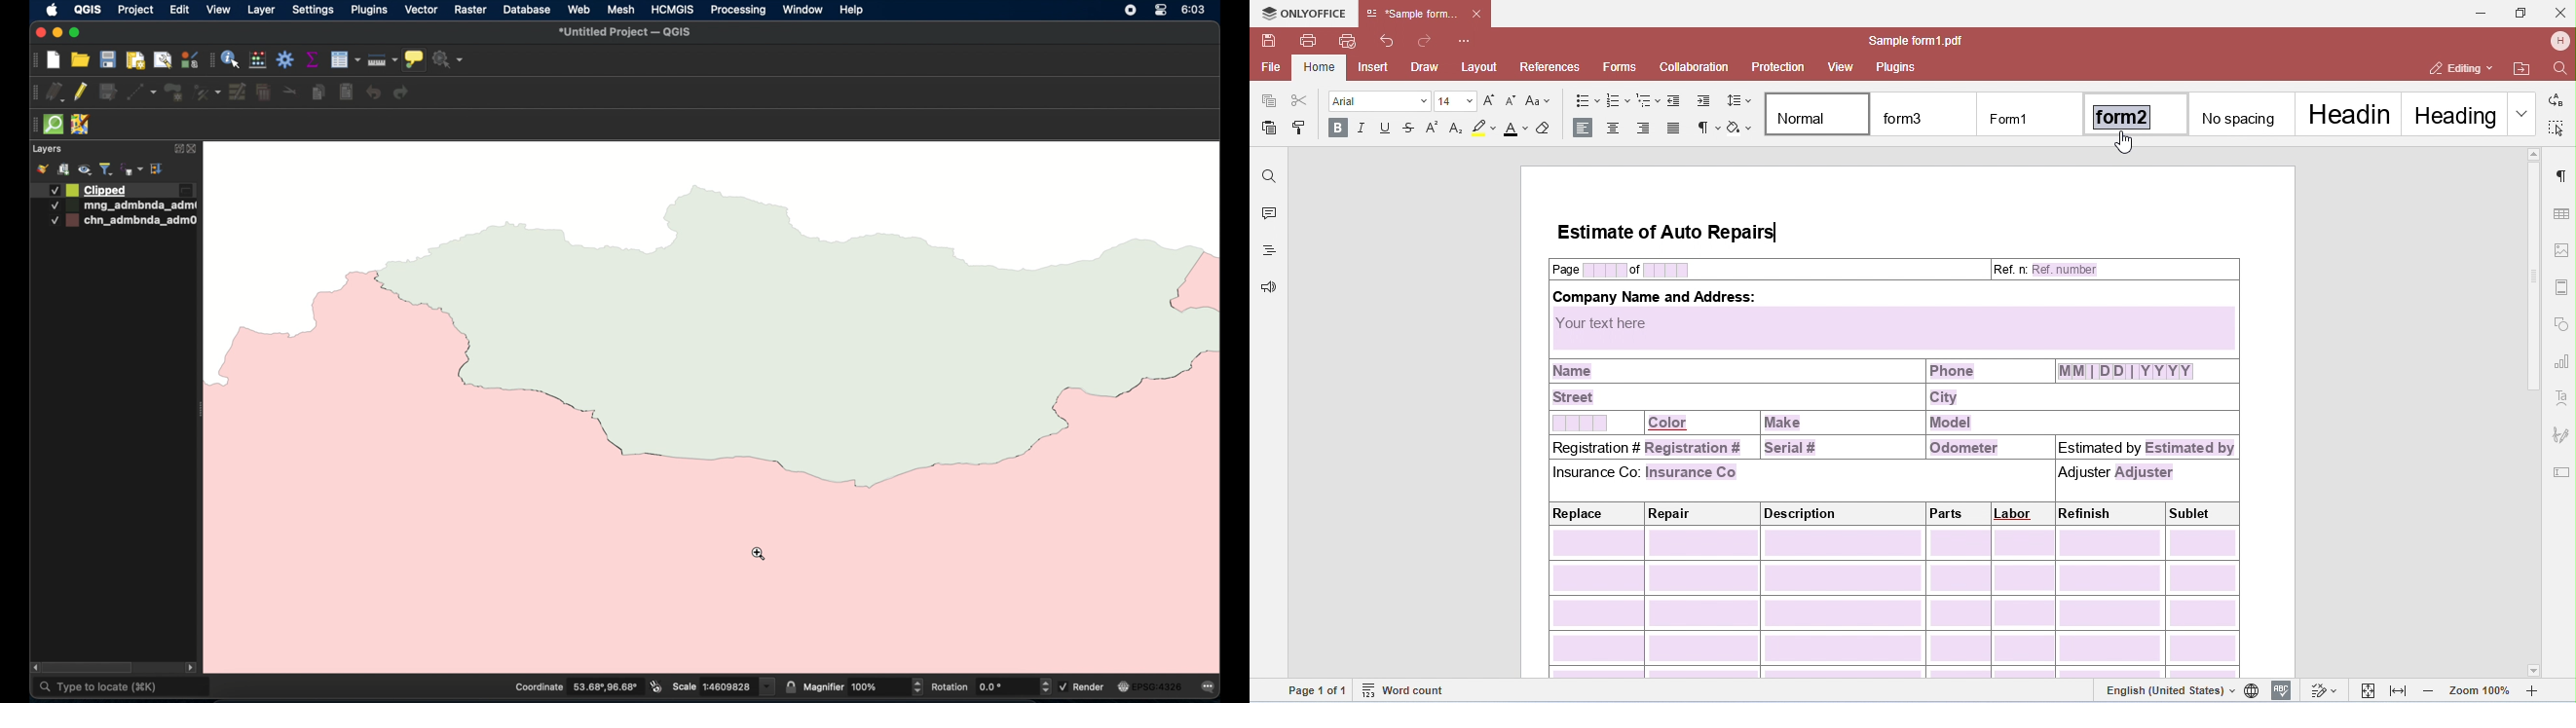 Image resolution: width=2576 pixels, height=728 pixels. I want to click on digitize with segment, so click(141, 92).